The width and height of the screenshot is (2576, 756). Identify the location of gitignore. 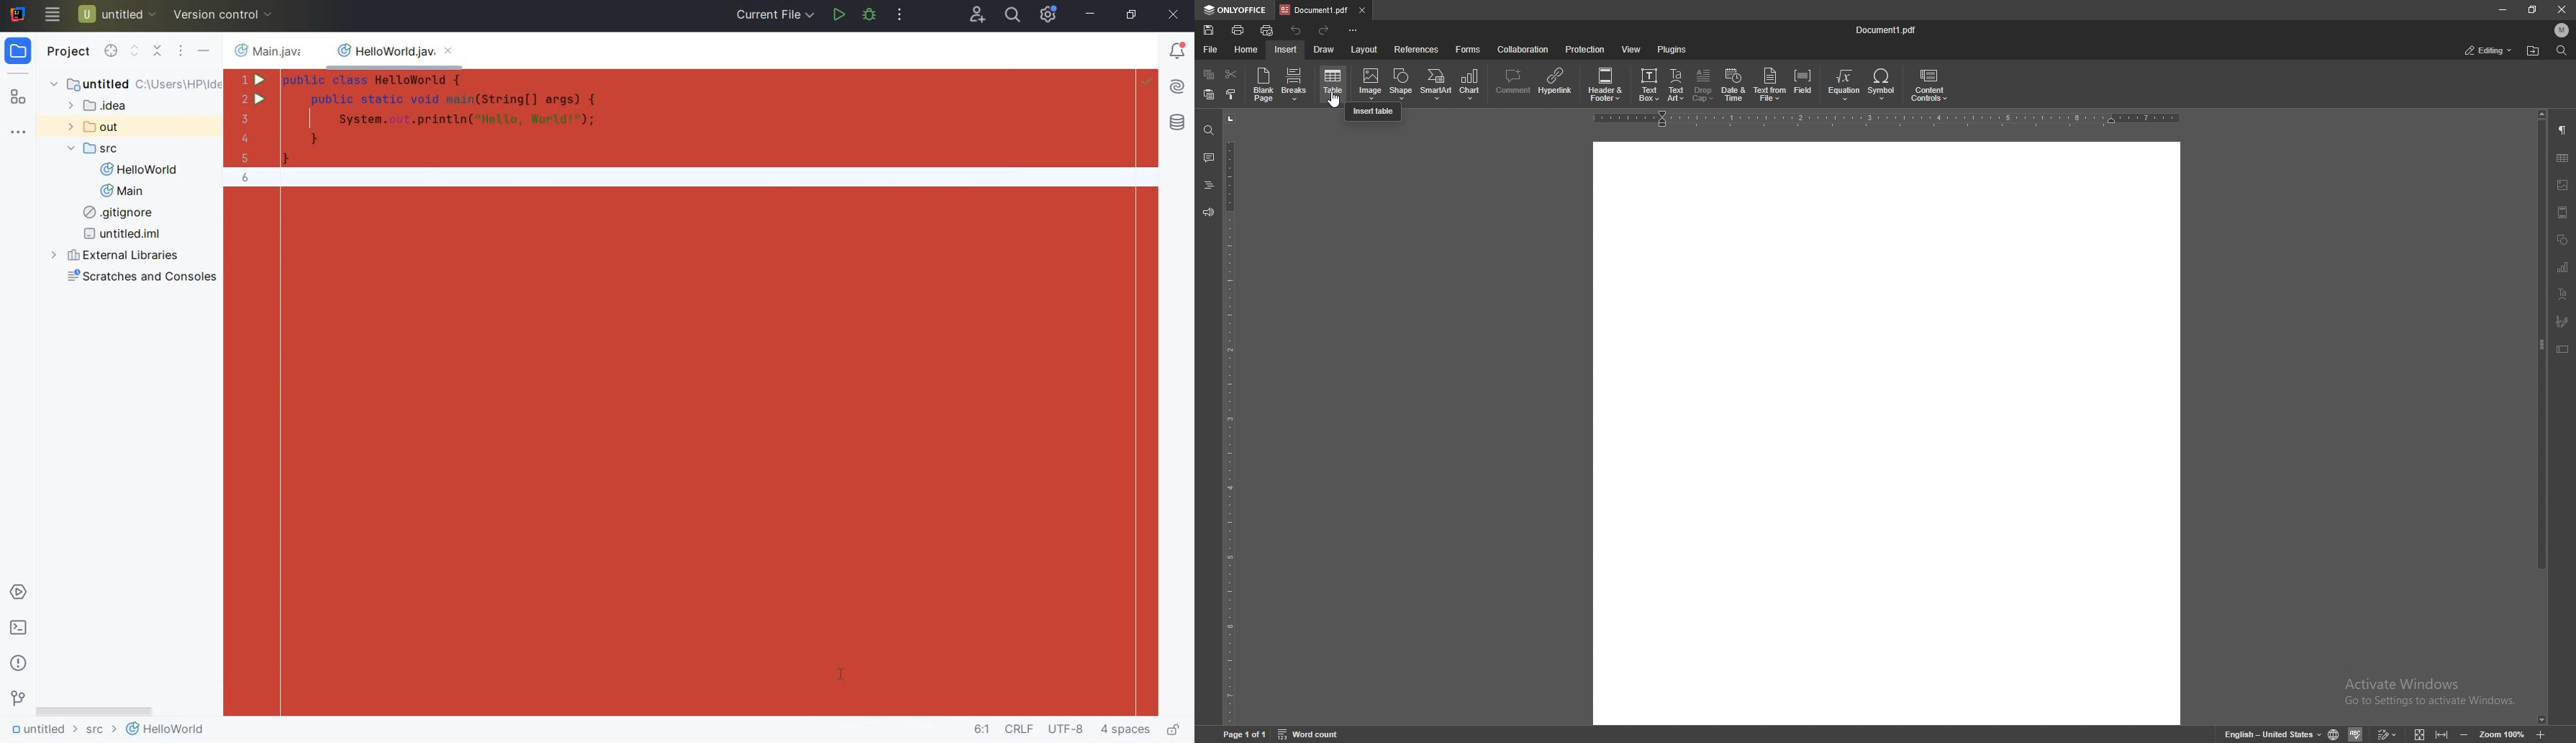
(117, 214).